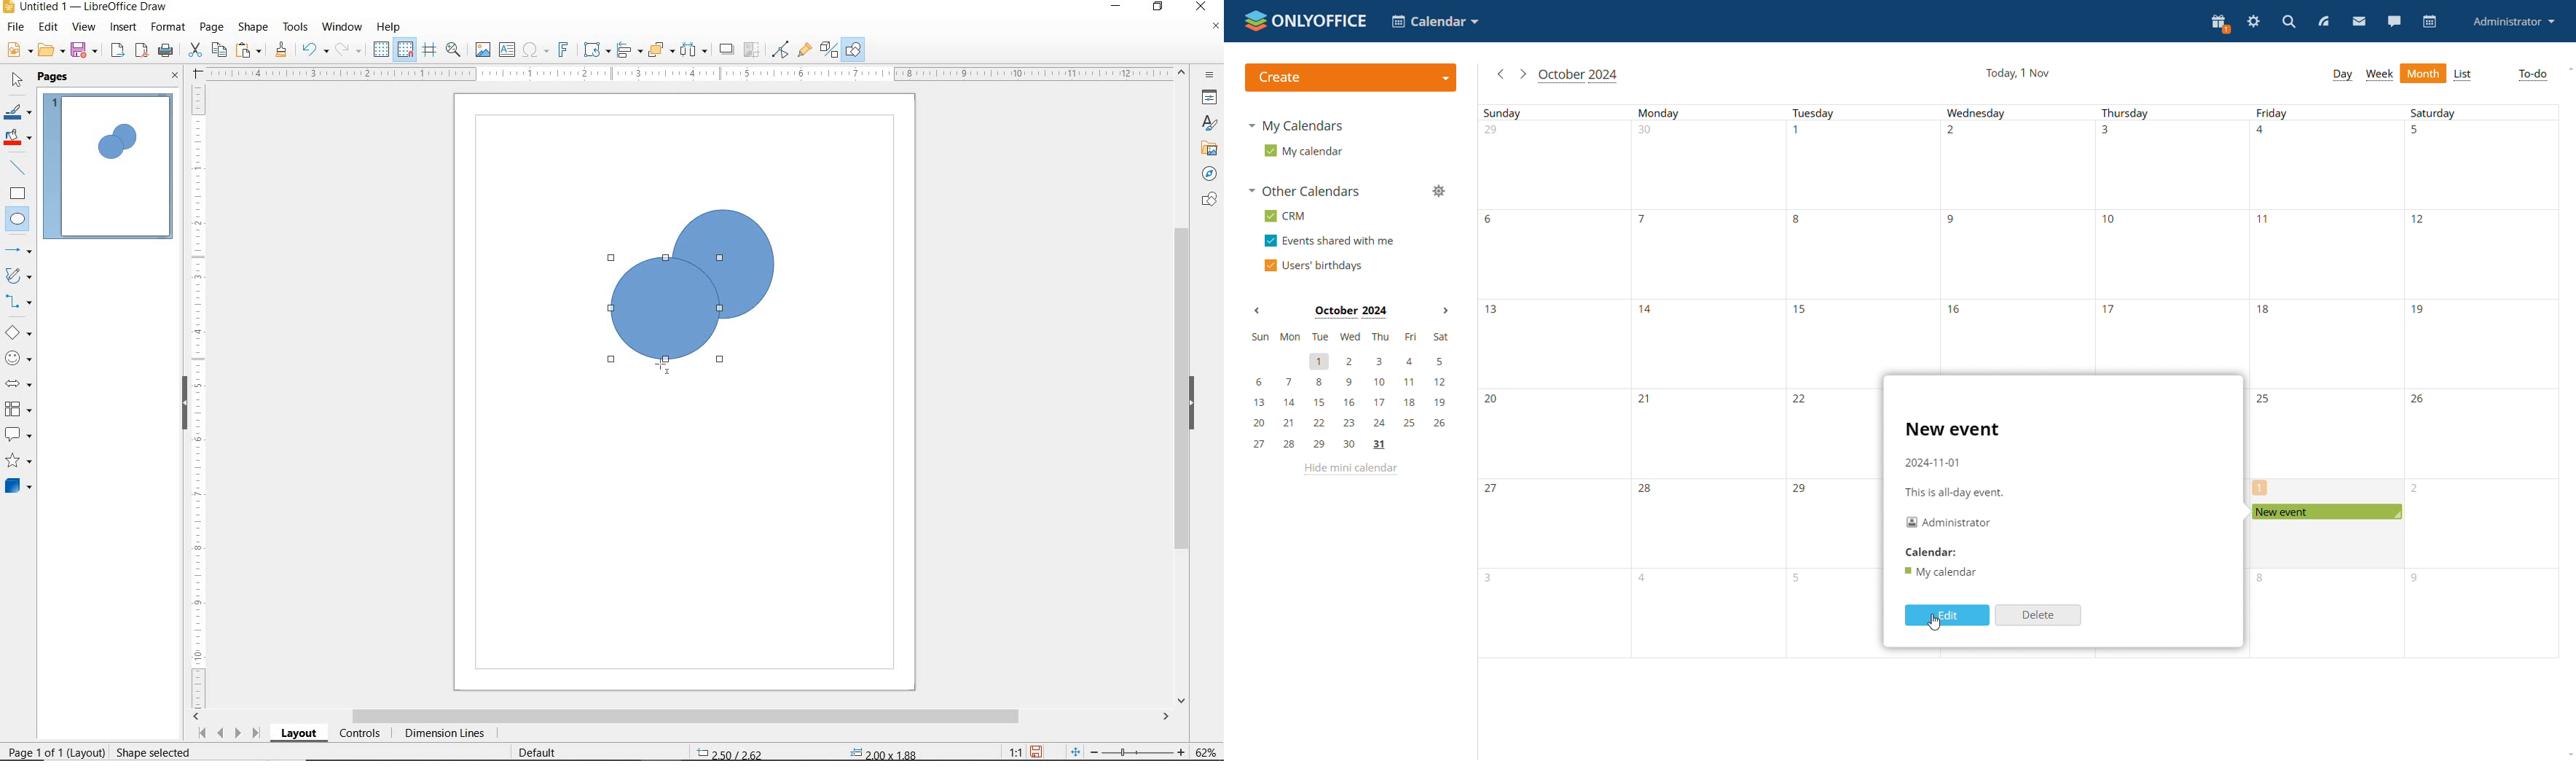  I want to click on EXPORT AS PDF, so click(142, 52).